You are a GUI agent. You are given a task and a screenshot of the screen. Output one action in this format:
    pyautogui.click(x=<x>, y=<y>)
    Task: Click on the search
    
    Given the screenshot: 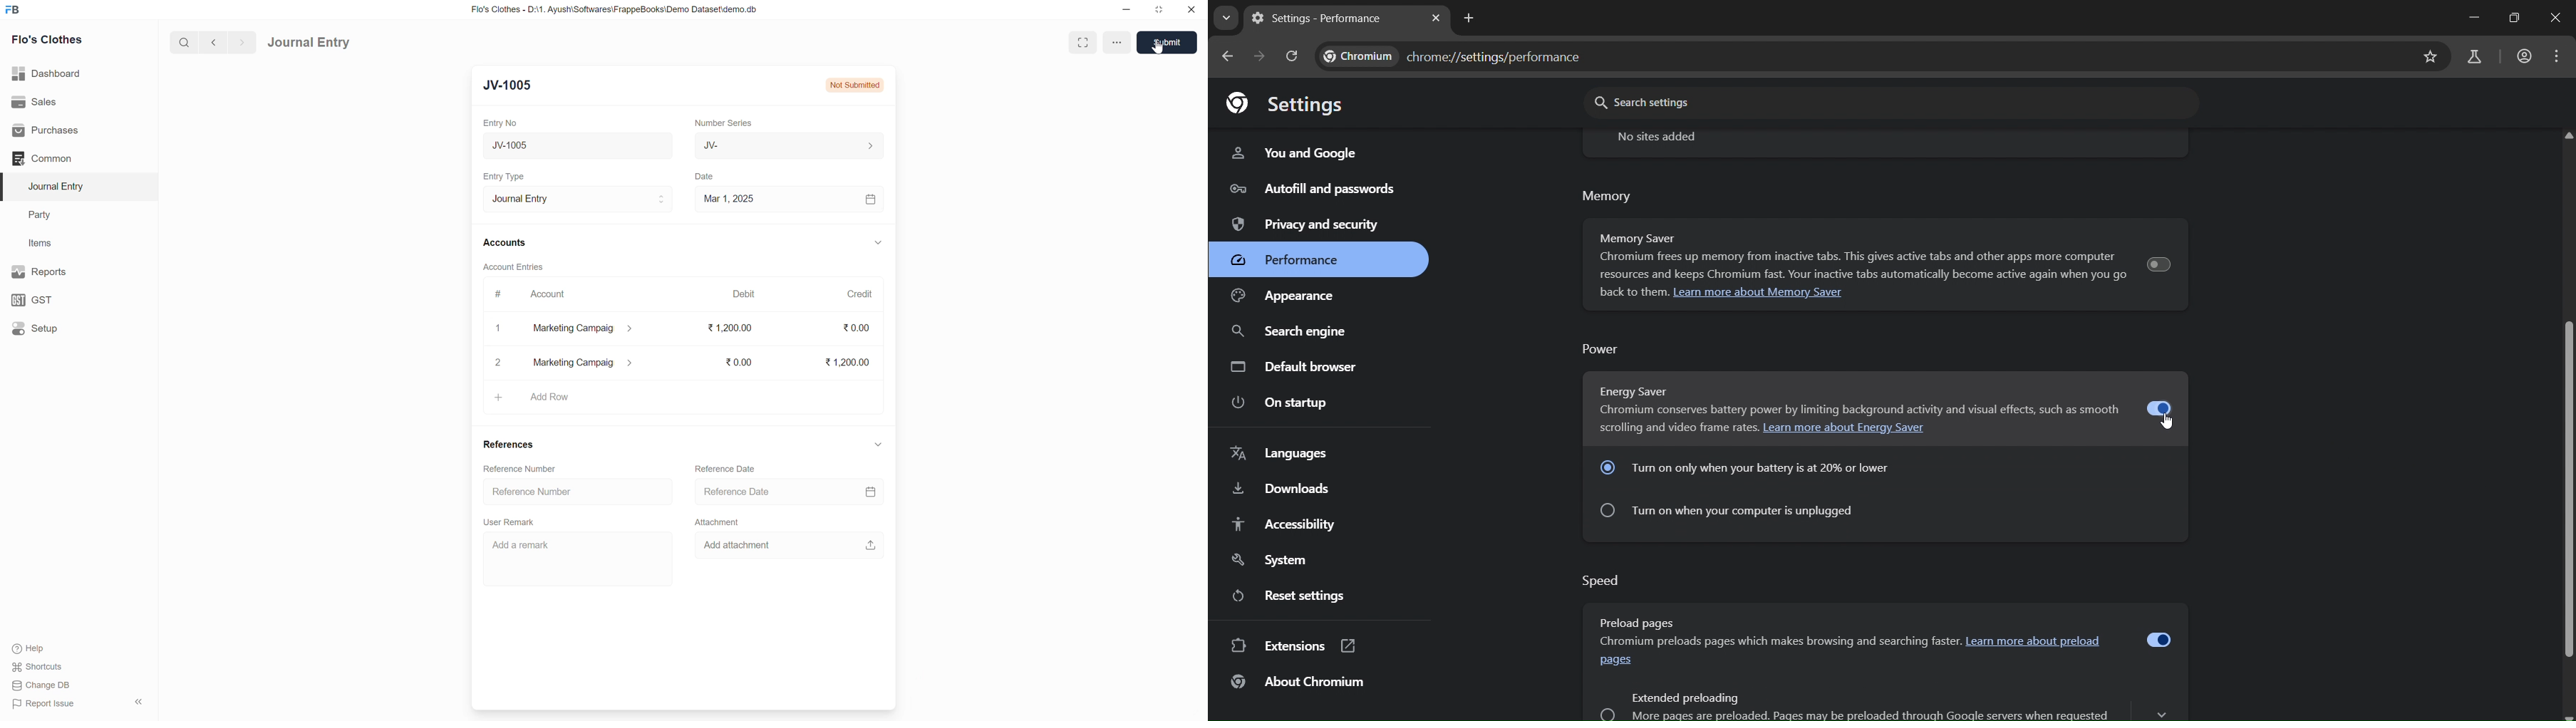 What is the action you would take?
    pyautogui.click(x=183, y=42)
    